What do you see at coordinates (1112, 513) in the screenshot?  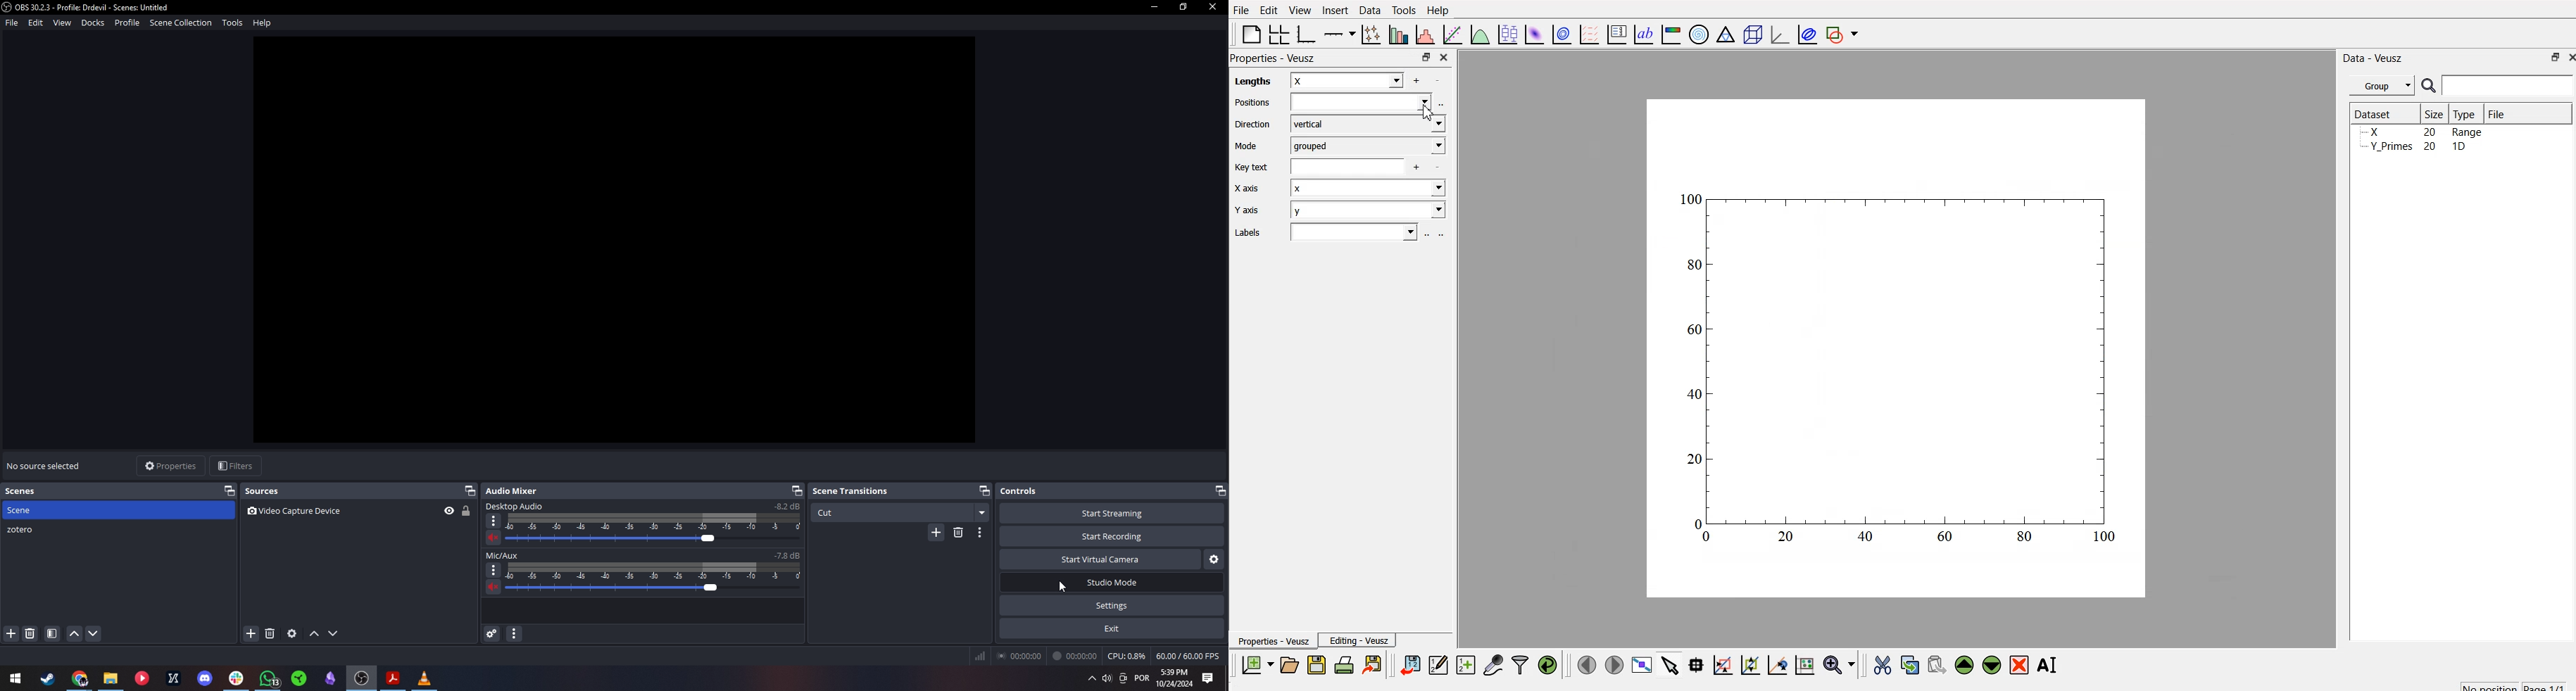 I see `Start streaming` at bounding box center [1112, 513].